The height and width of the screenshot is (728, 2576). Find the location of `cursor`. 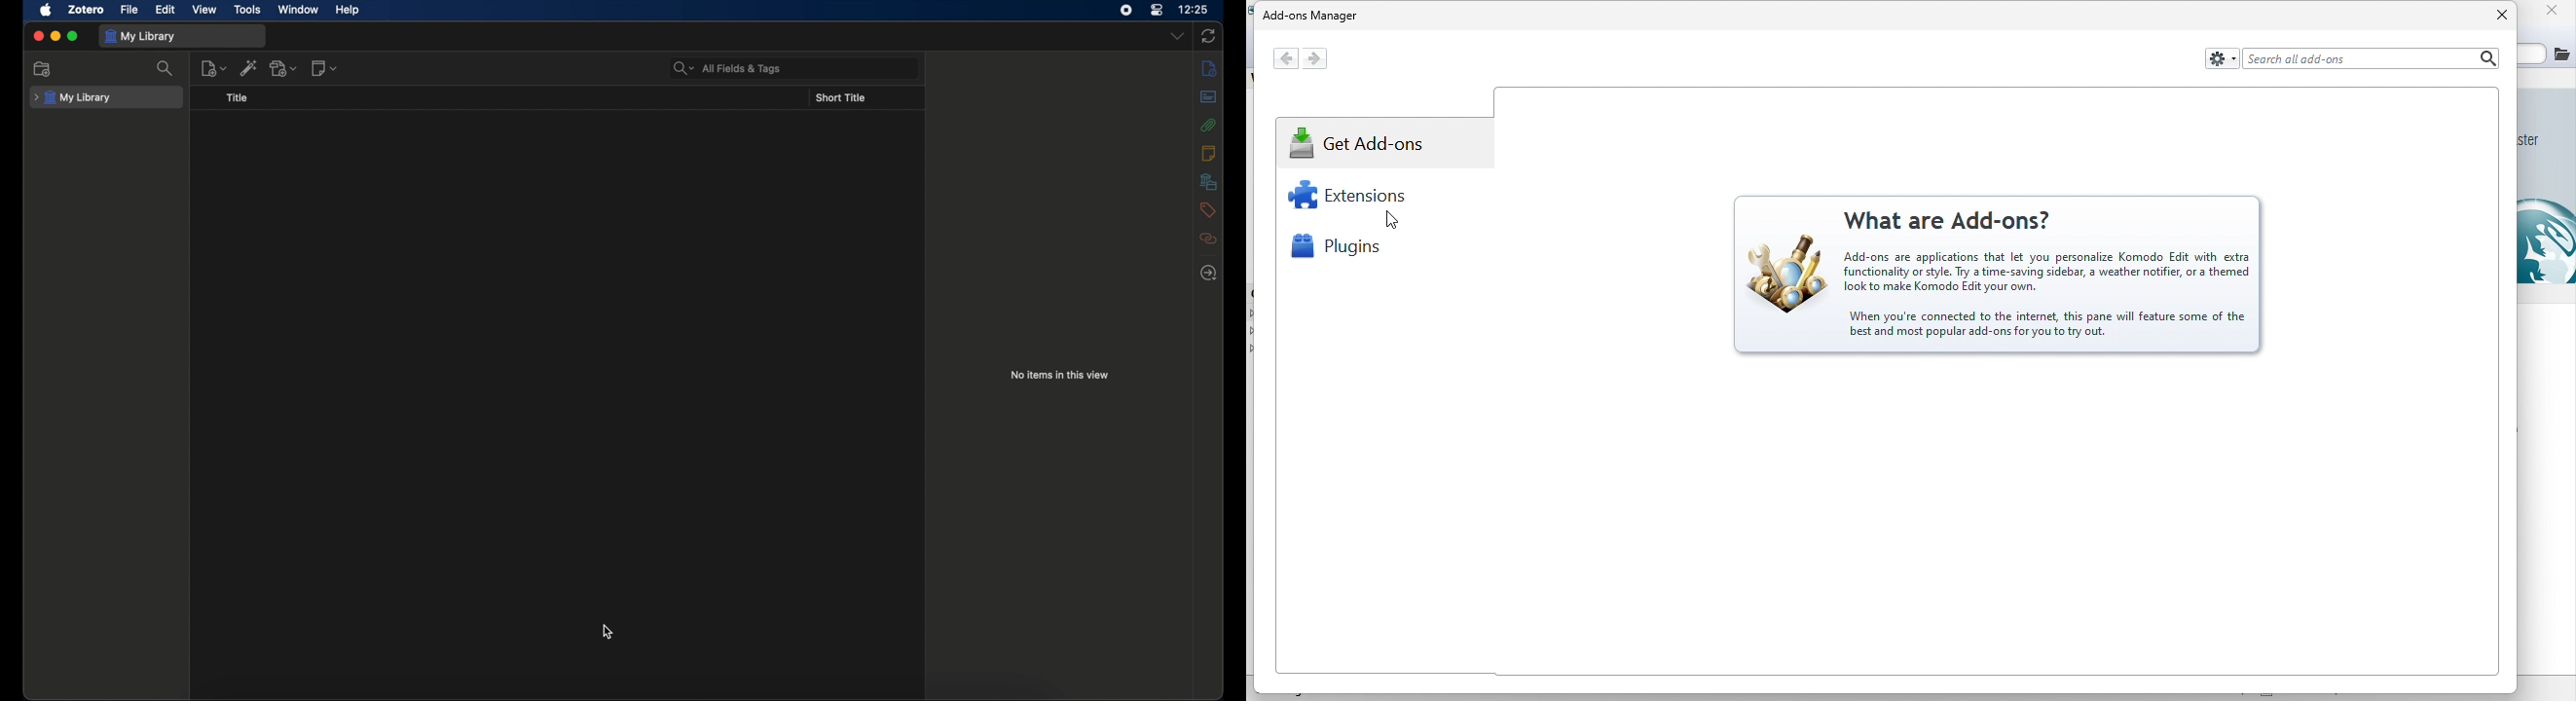

cursor is located at coordinates (607, 631).